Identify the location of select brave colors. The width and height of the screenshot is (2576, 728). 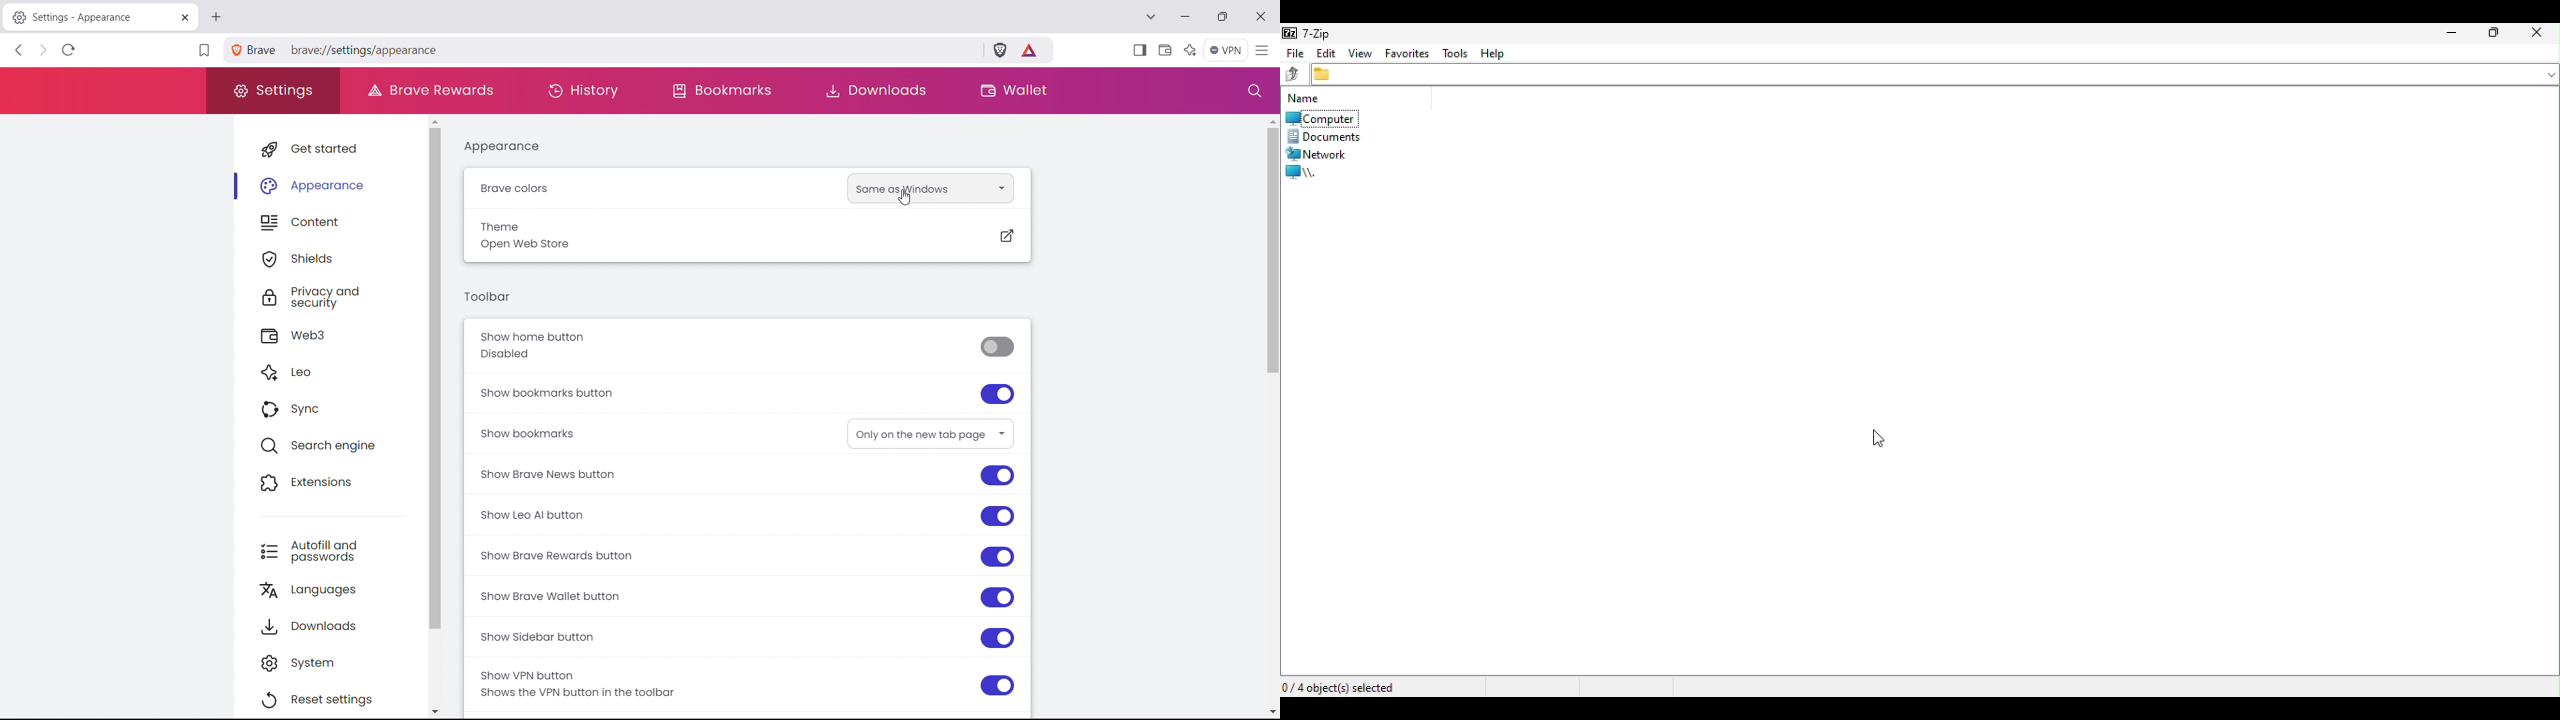
(930, 189).